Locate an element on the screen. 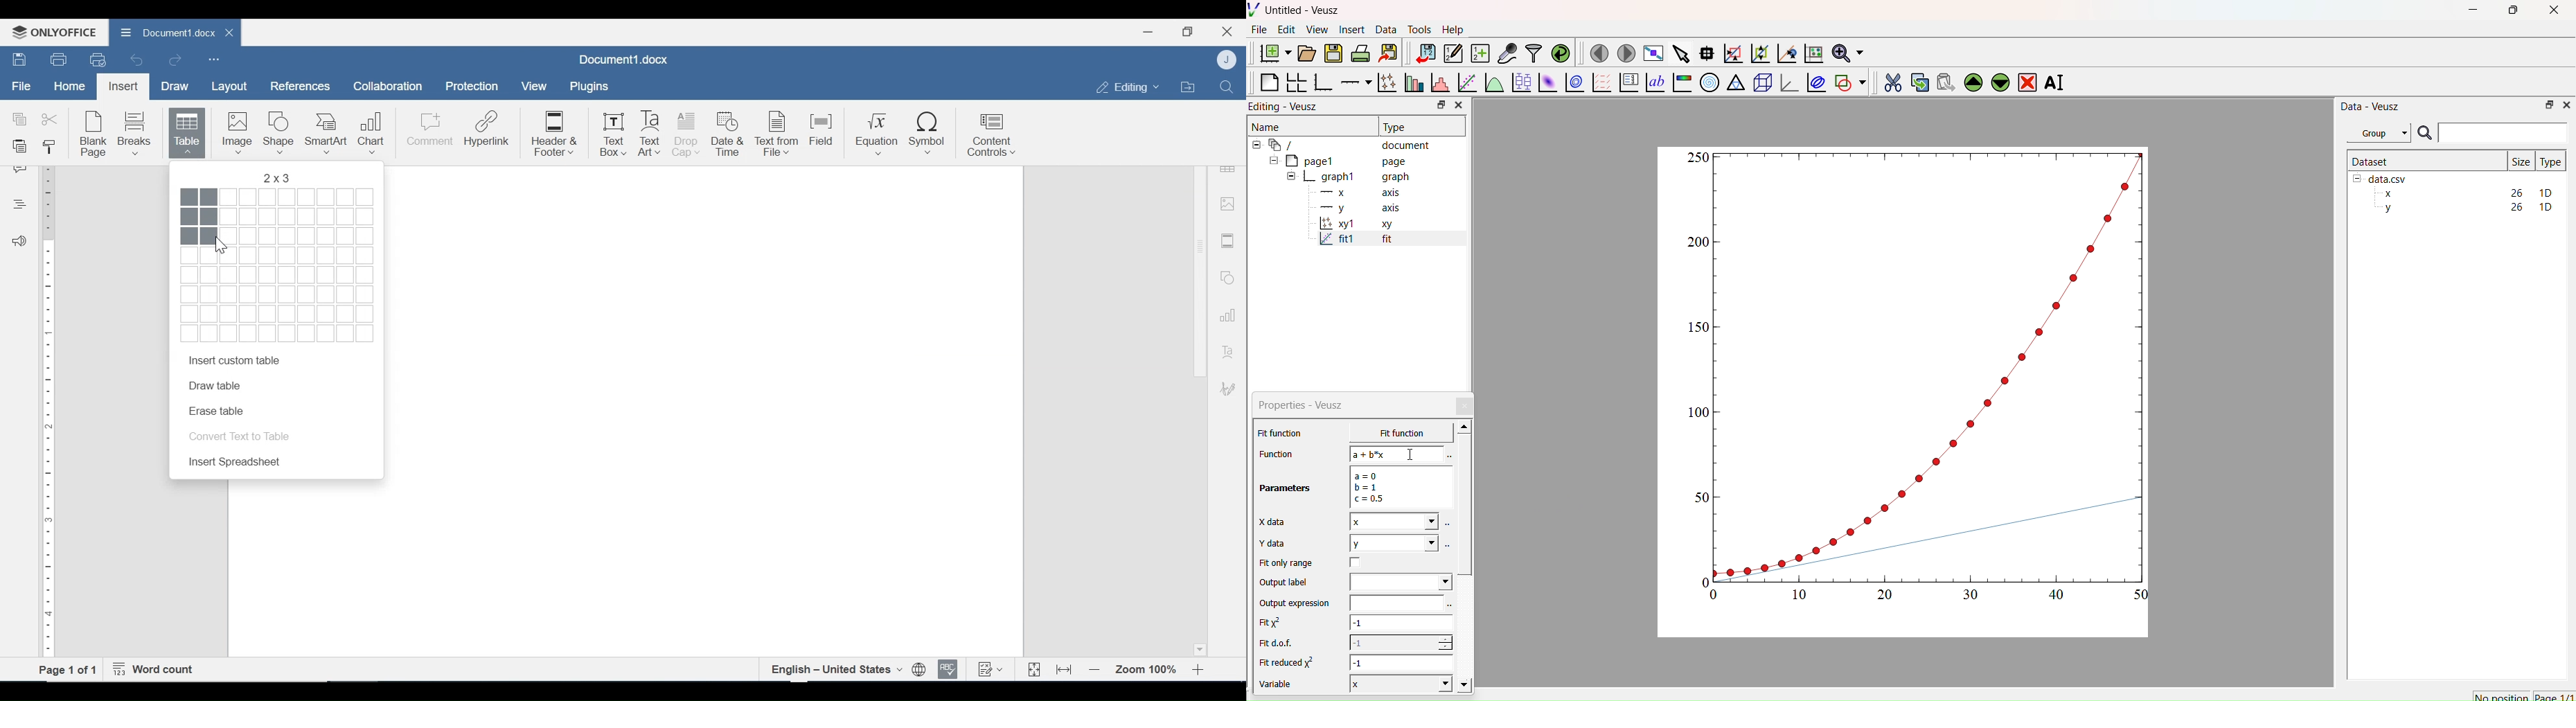 The image size is (2576, 728). fit1 fit is located at coordinates (1354, 242).